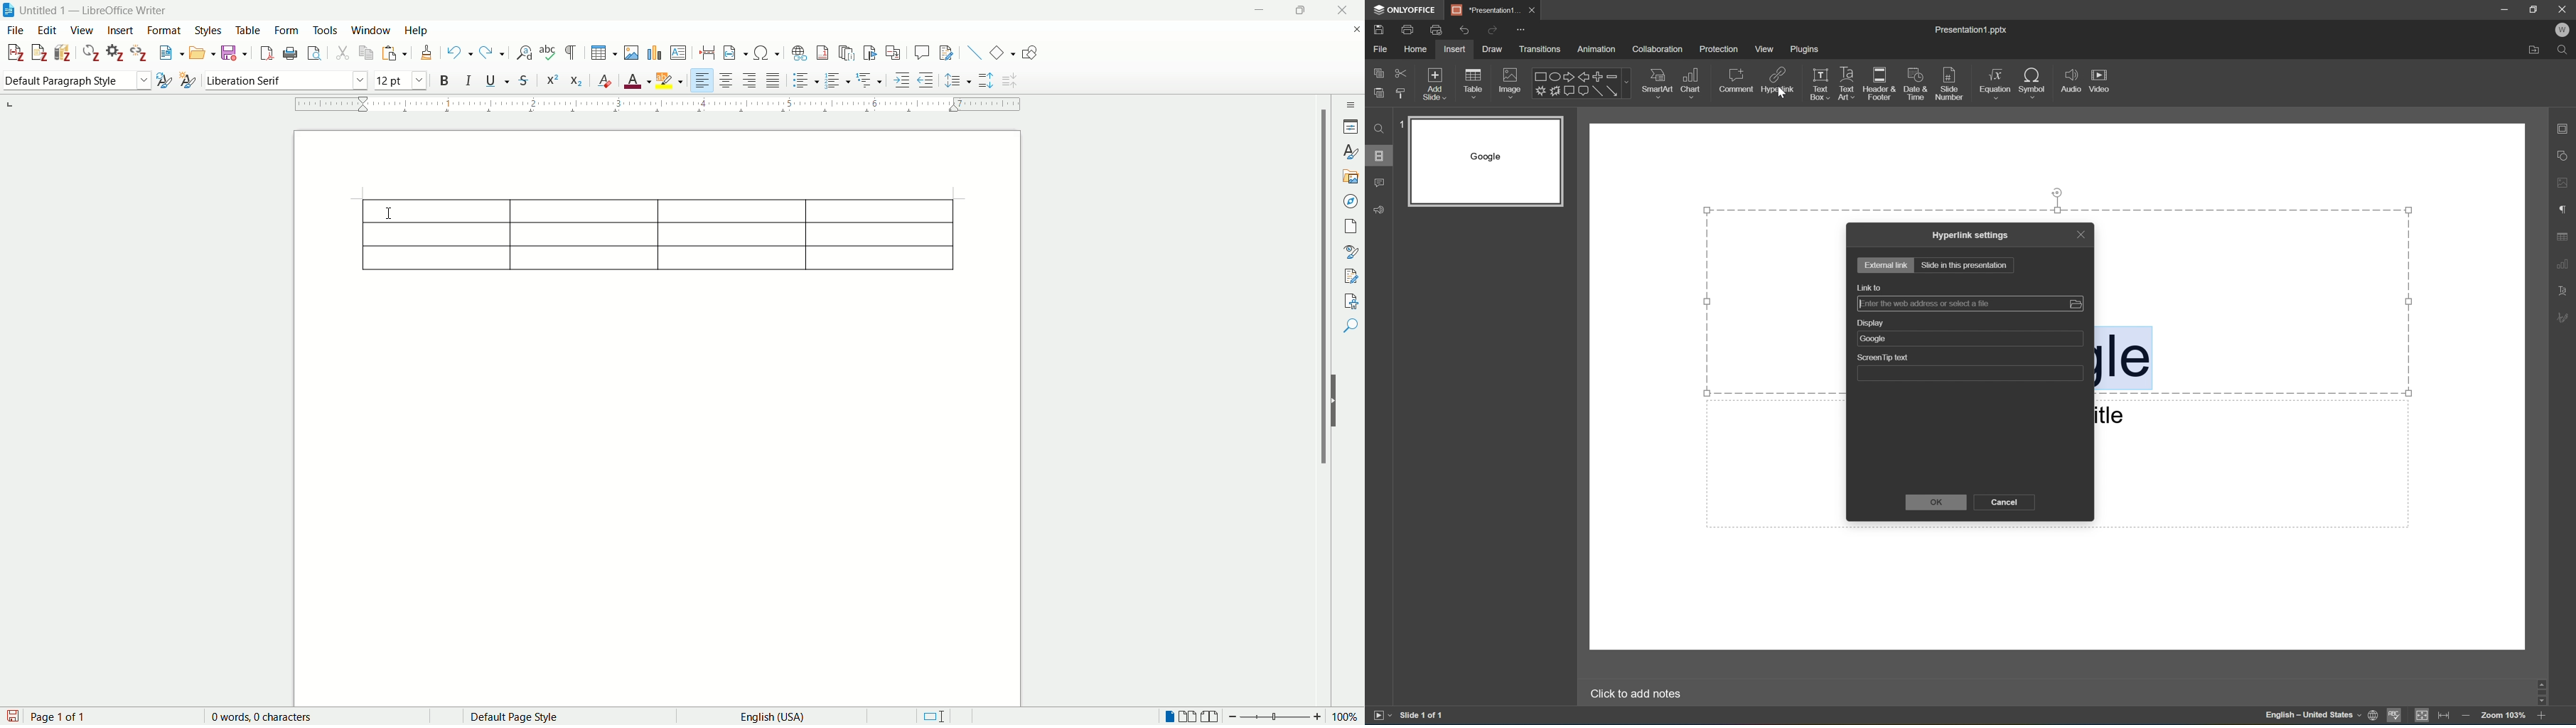 The image size is (2576, 728). Describe the element at coordinates (765, 716) in the screenshot. I see `English (USA)` at that location.